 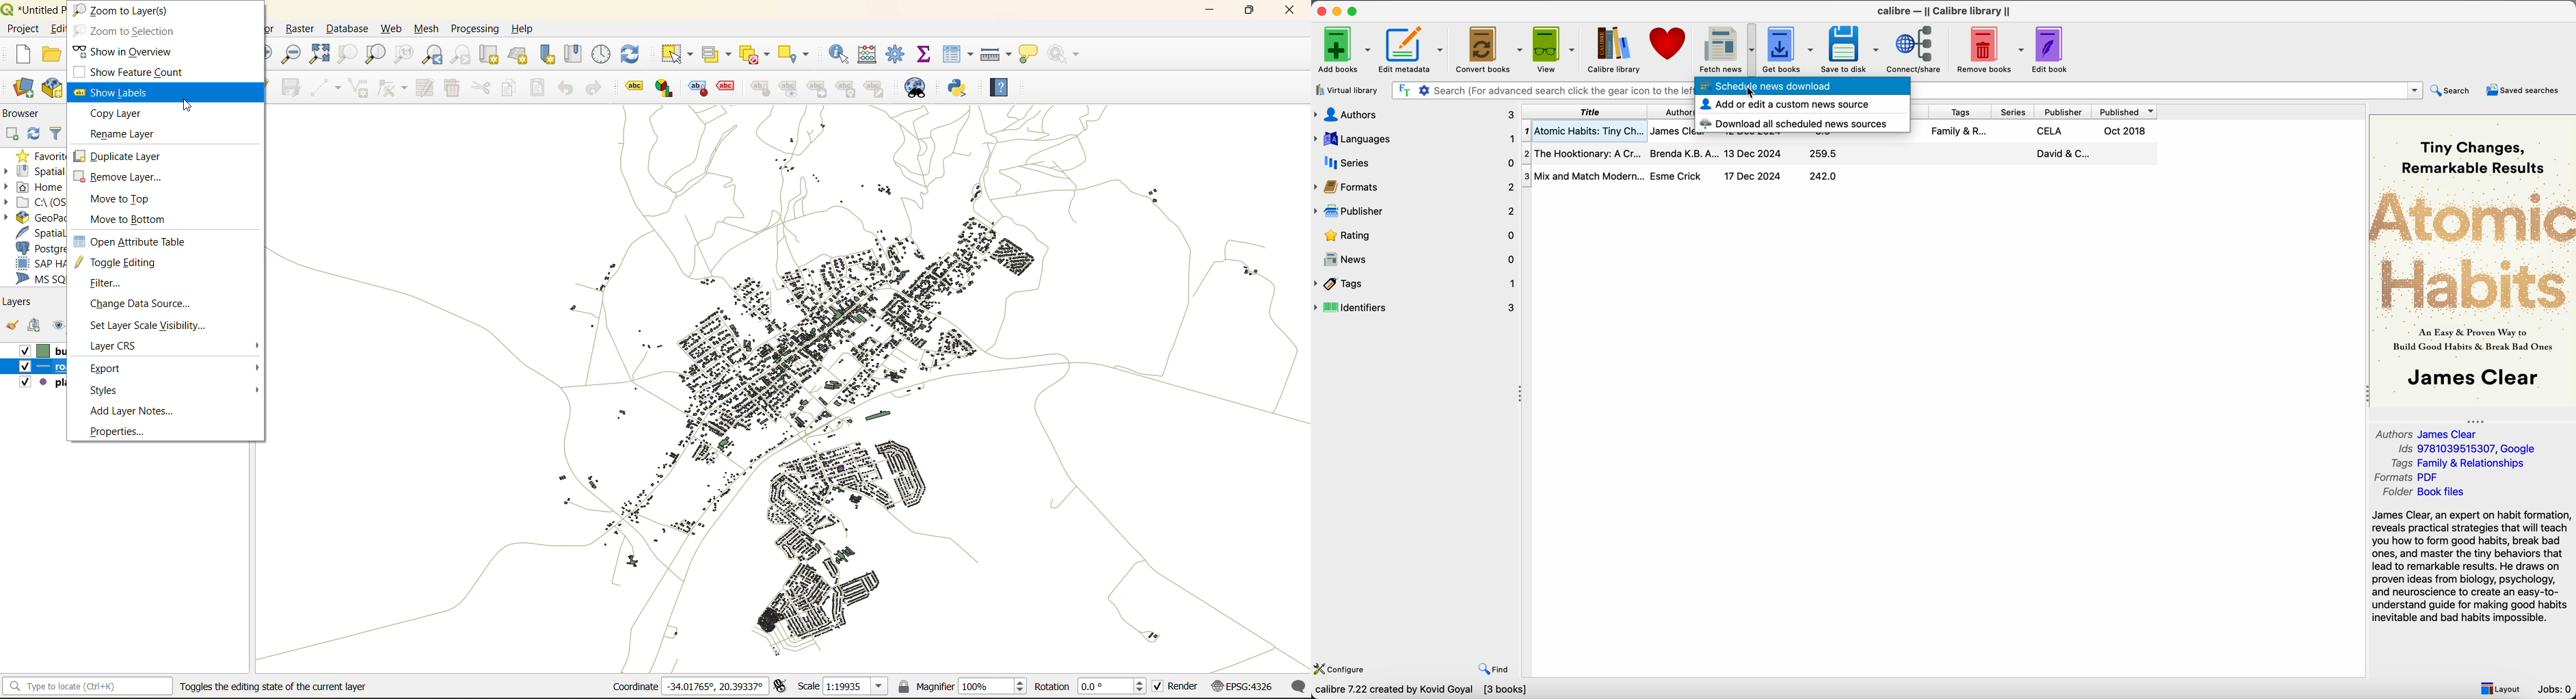 What do you see at coordinates (1990, 49) in the screenshot?
I see `remove books` at bounding box center [1990, 49].